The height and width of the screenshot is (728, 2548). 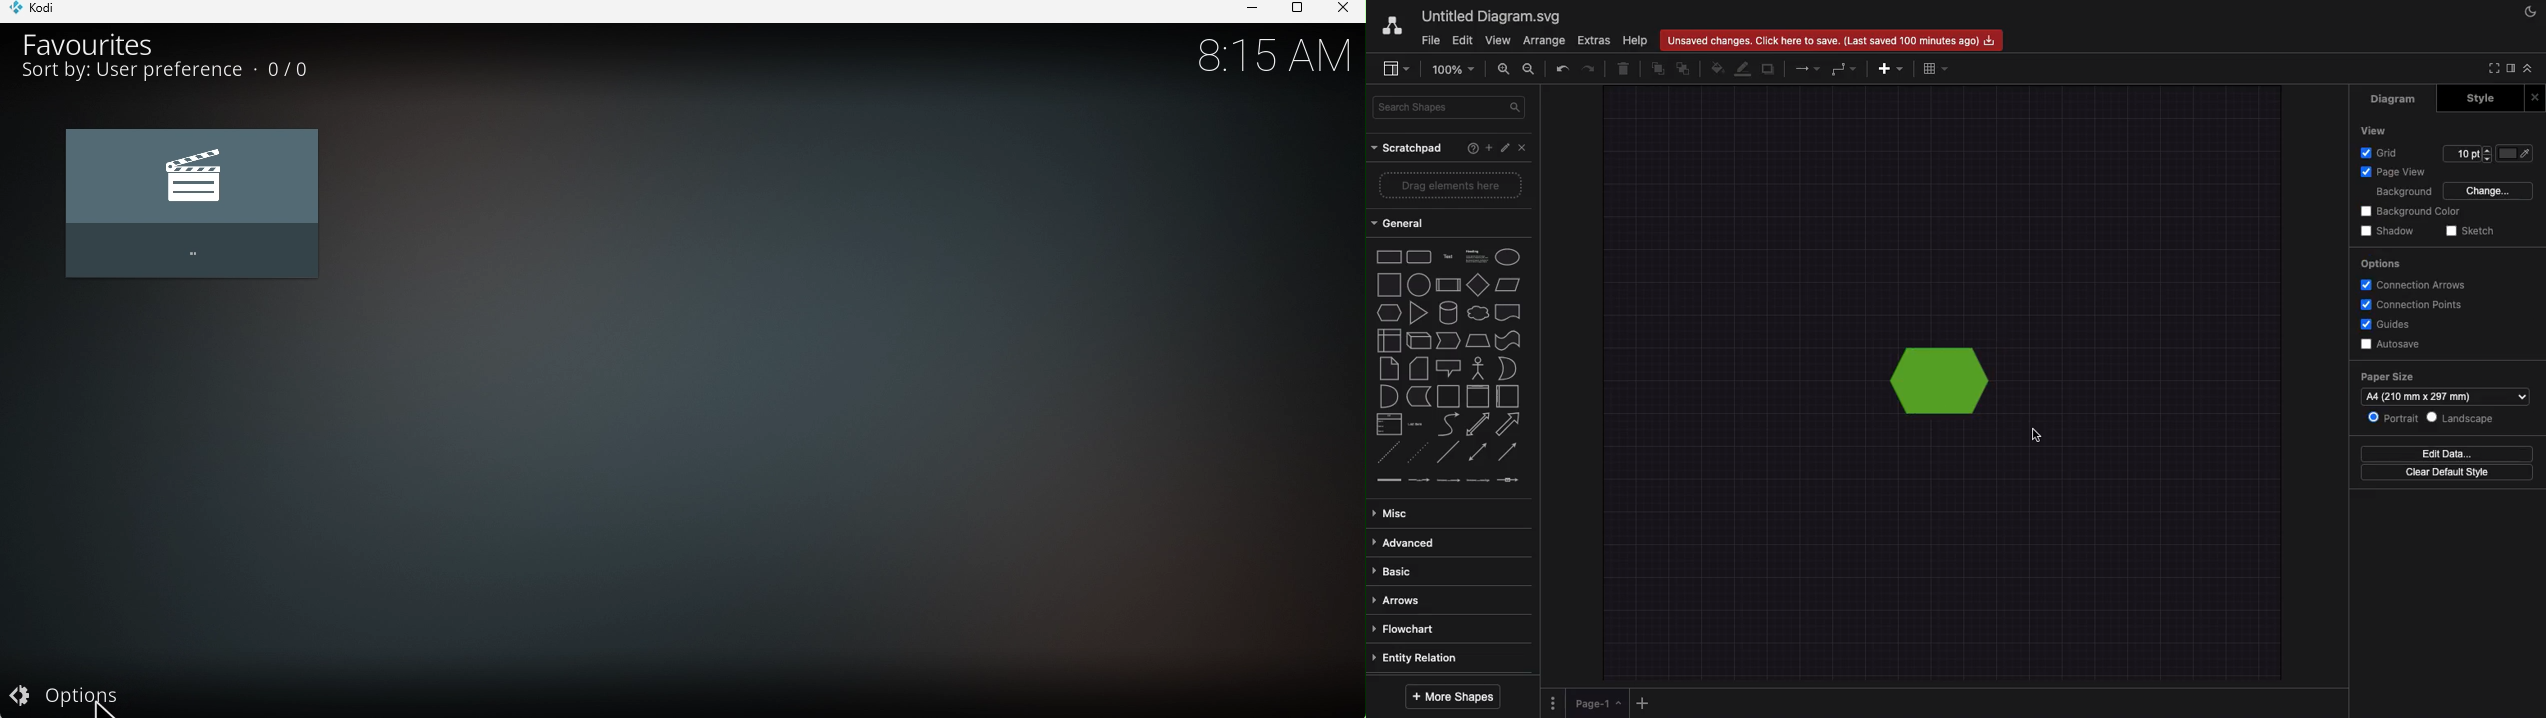 What do you see at coordinates (181, 55) in the screenshot?
I see `Favourites Sort by: User preference . 0/0` at bounding box center [181, 55].